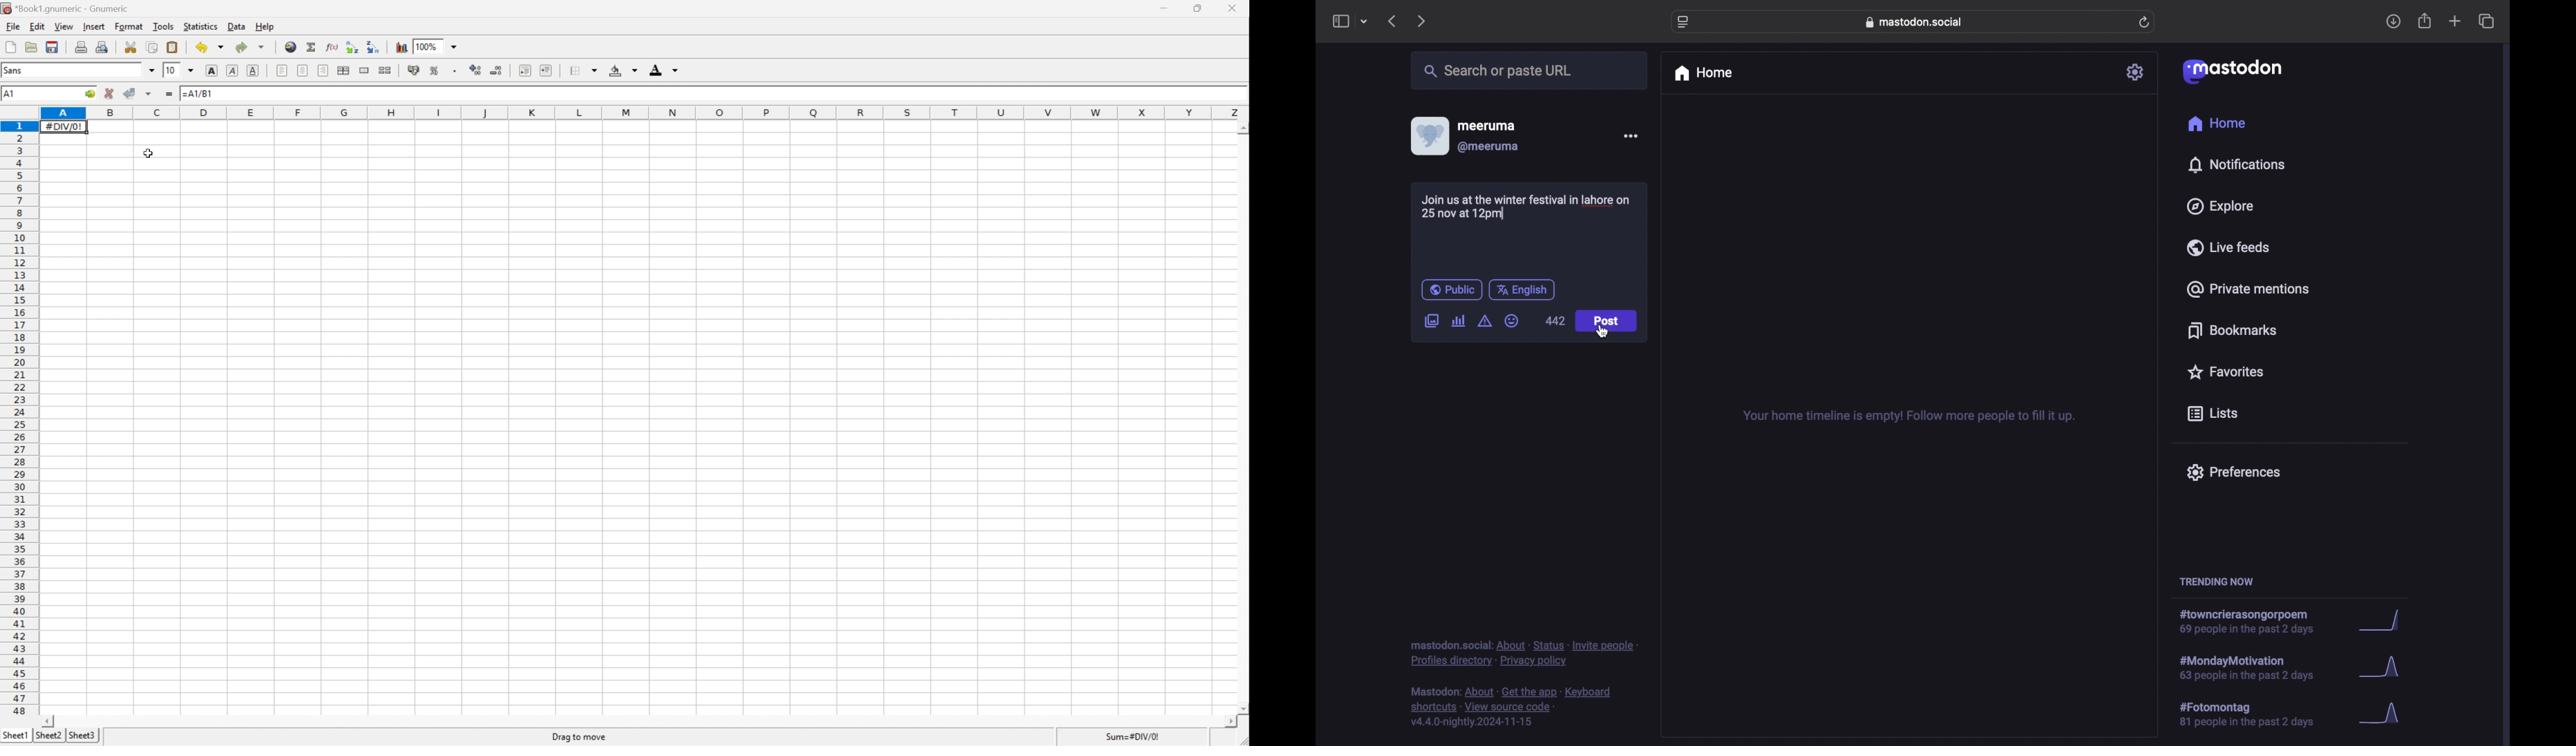  I want to click on Statistics, so click(201, 26).